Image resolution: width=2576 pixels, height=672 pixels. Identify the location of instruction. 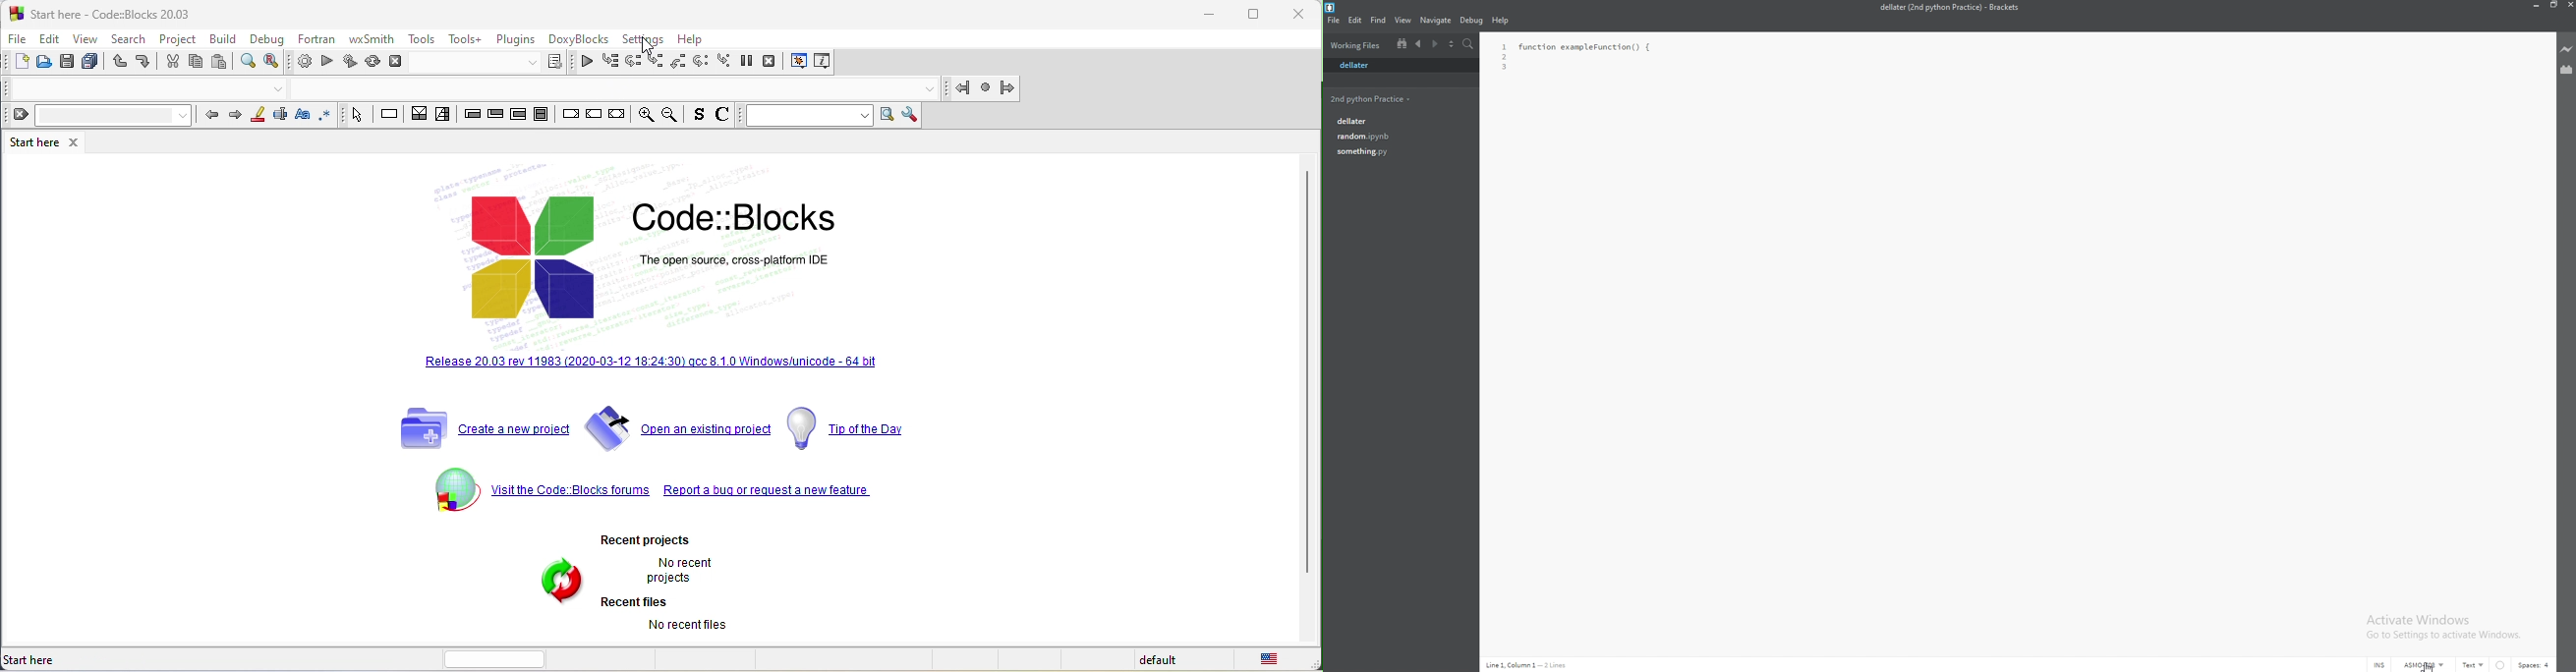
(389, 115).